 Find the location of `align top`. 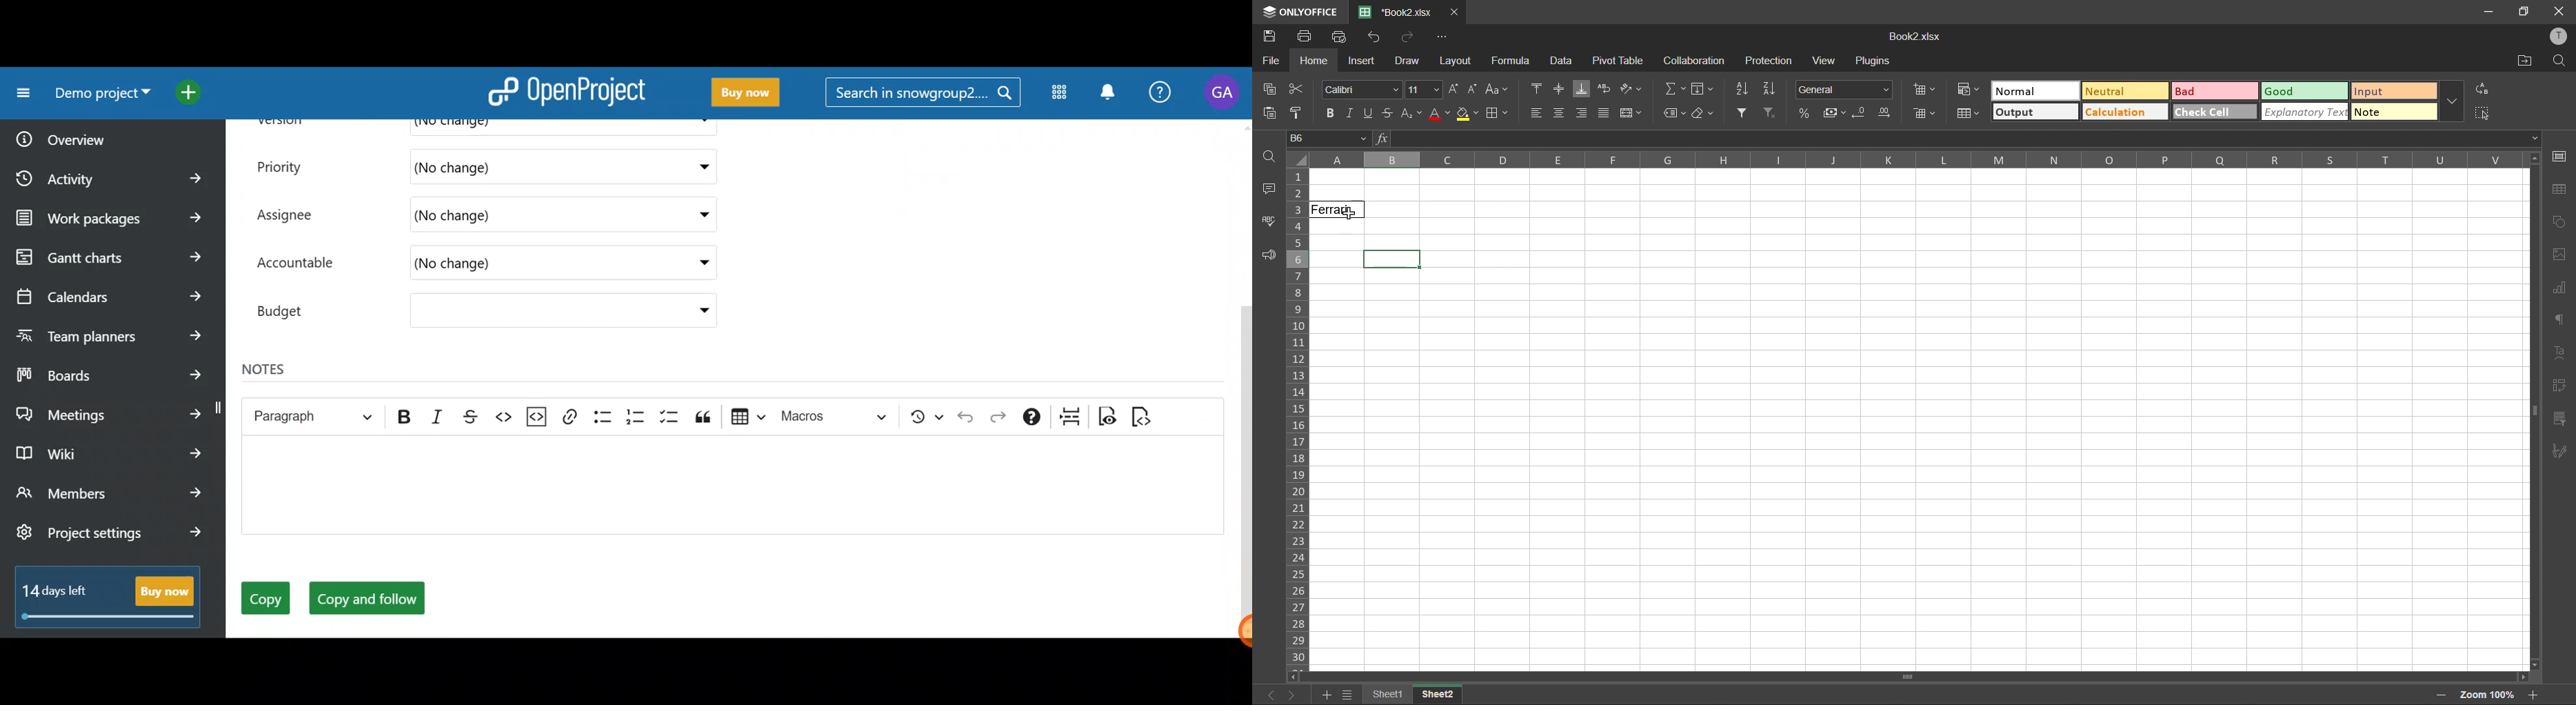

align top is located at coordinates (1538, 87).